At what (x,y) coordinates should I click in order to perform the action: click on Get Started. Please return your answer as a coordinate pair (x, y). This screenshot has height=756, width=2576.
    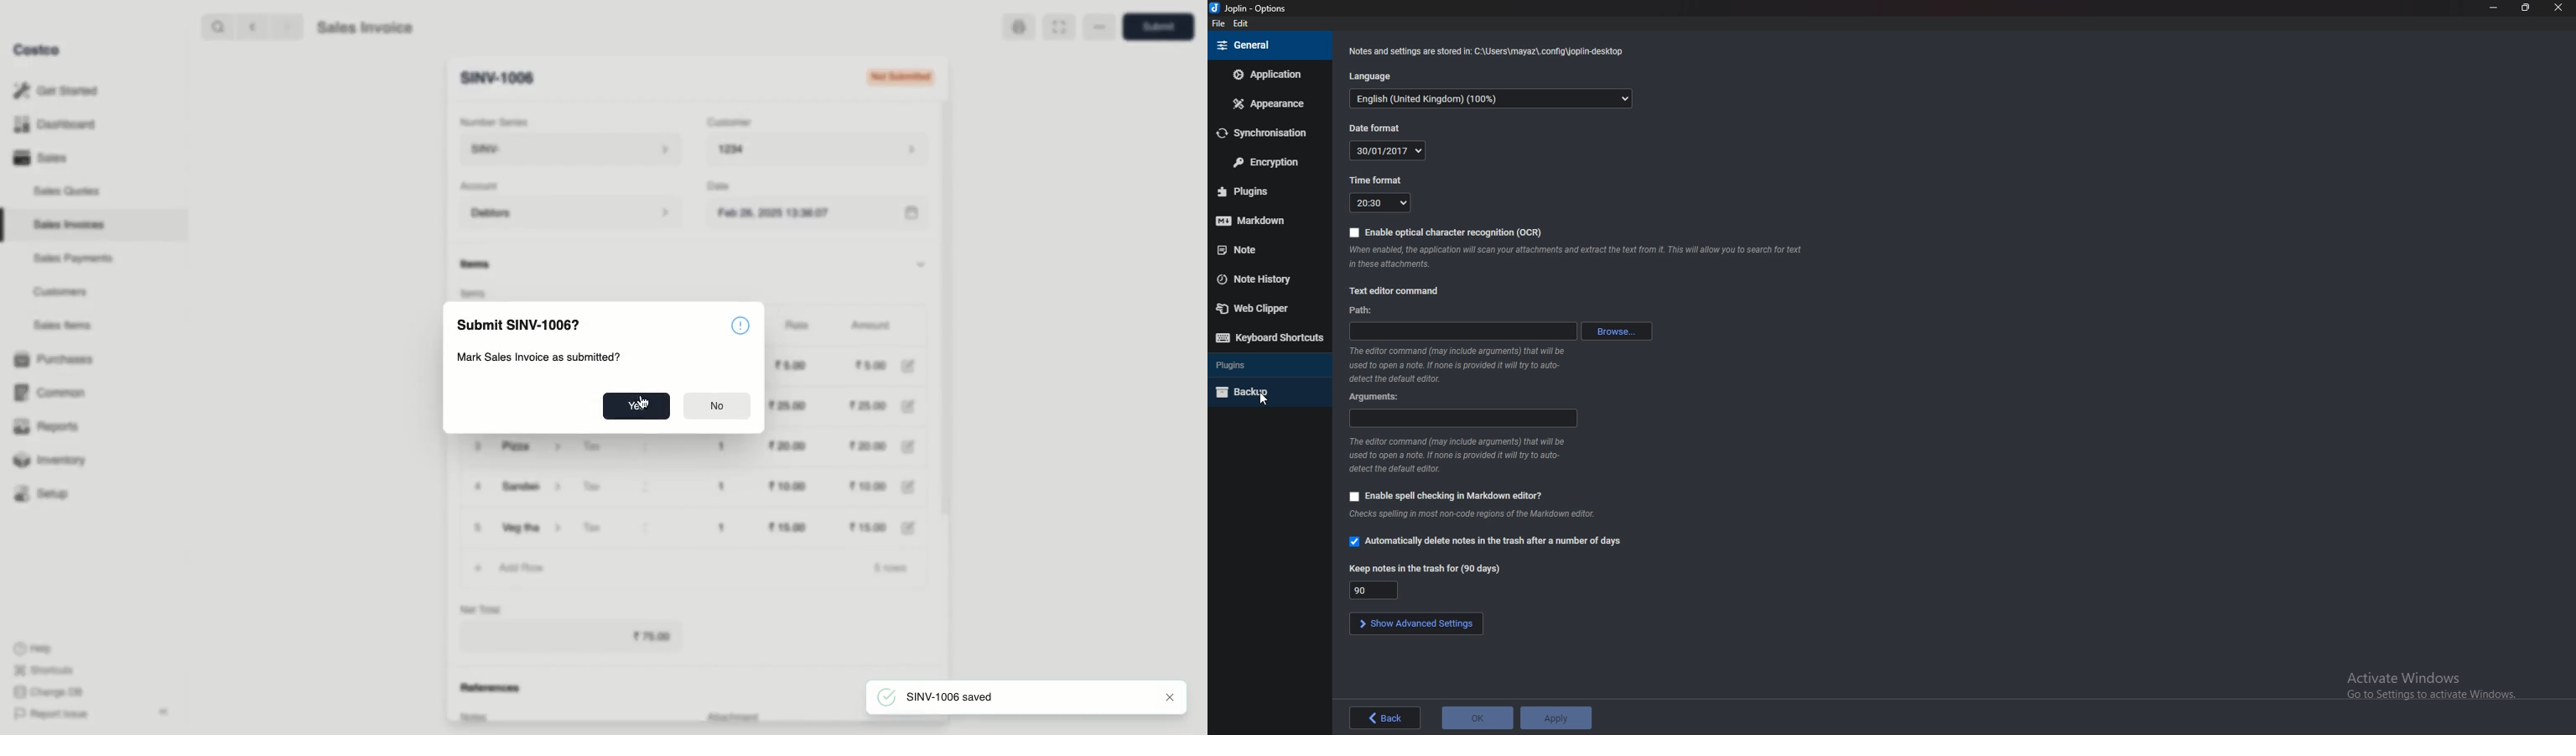
    Looking at the image, I should click on (55, 90).